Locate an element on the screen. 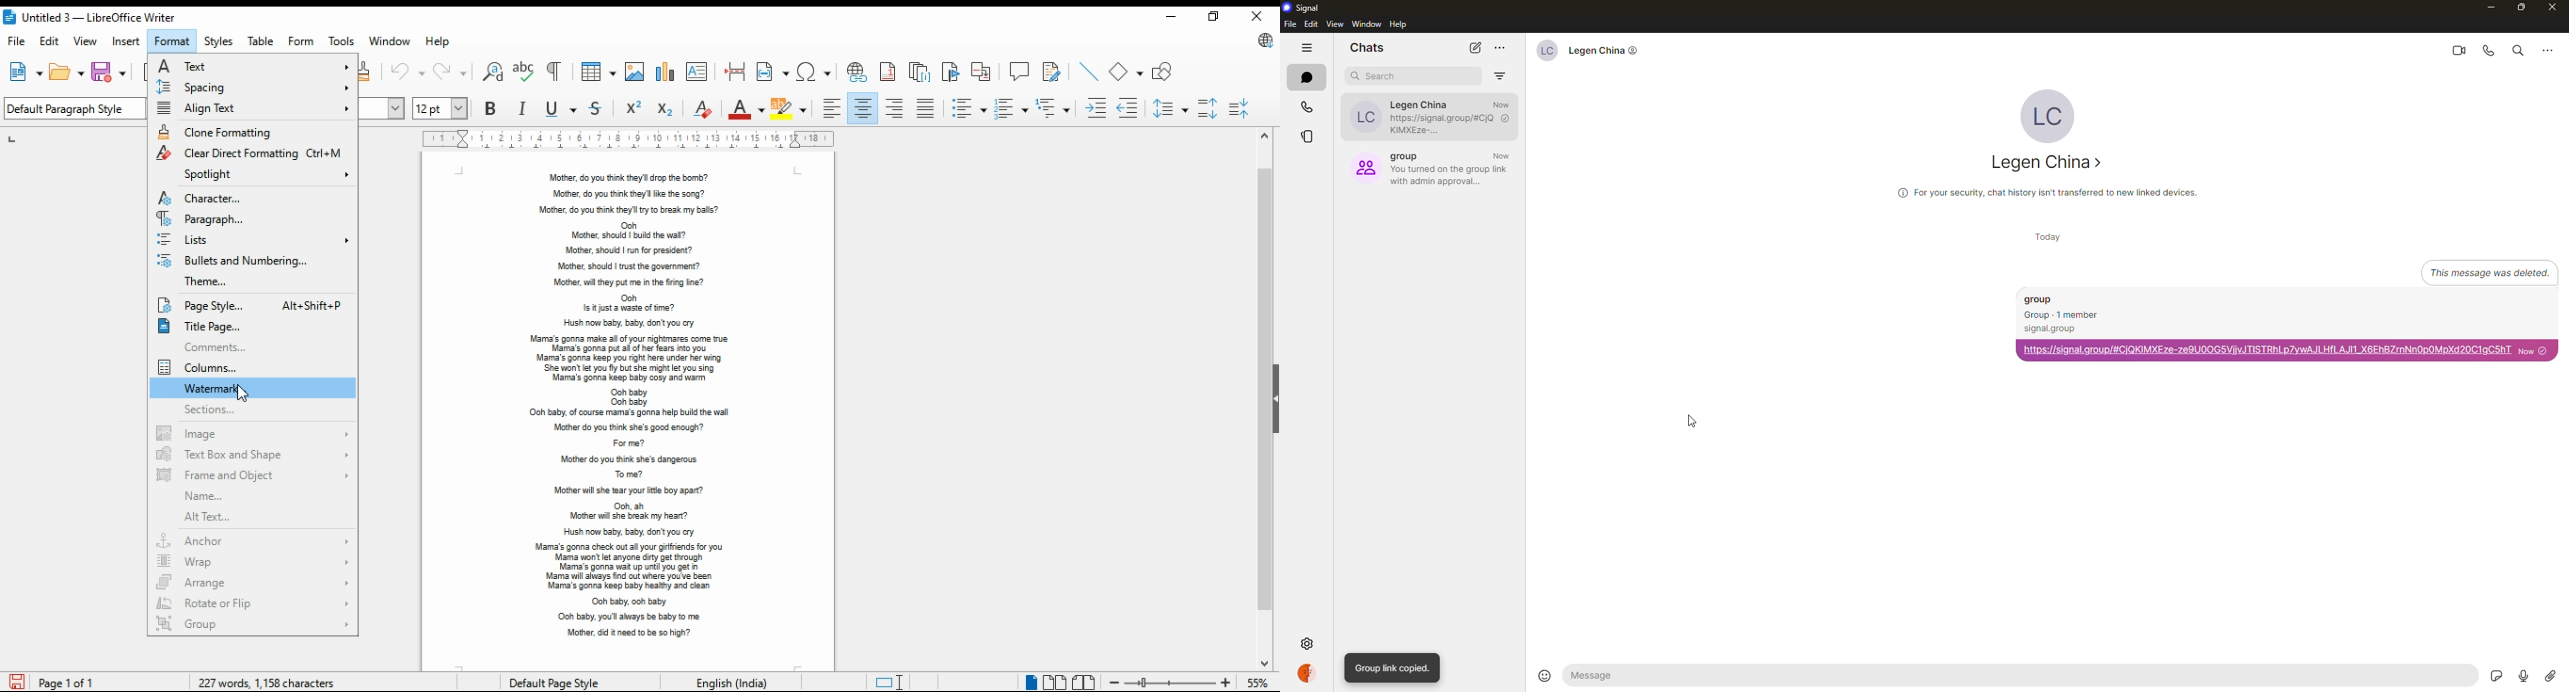  help is located at coordinates (441, 41).